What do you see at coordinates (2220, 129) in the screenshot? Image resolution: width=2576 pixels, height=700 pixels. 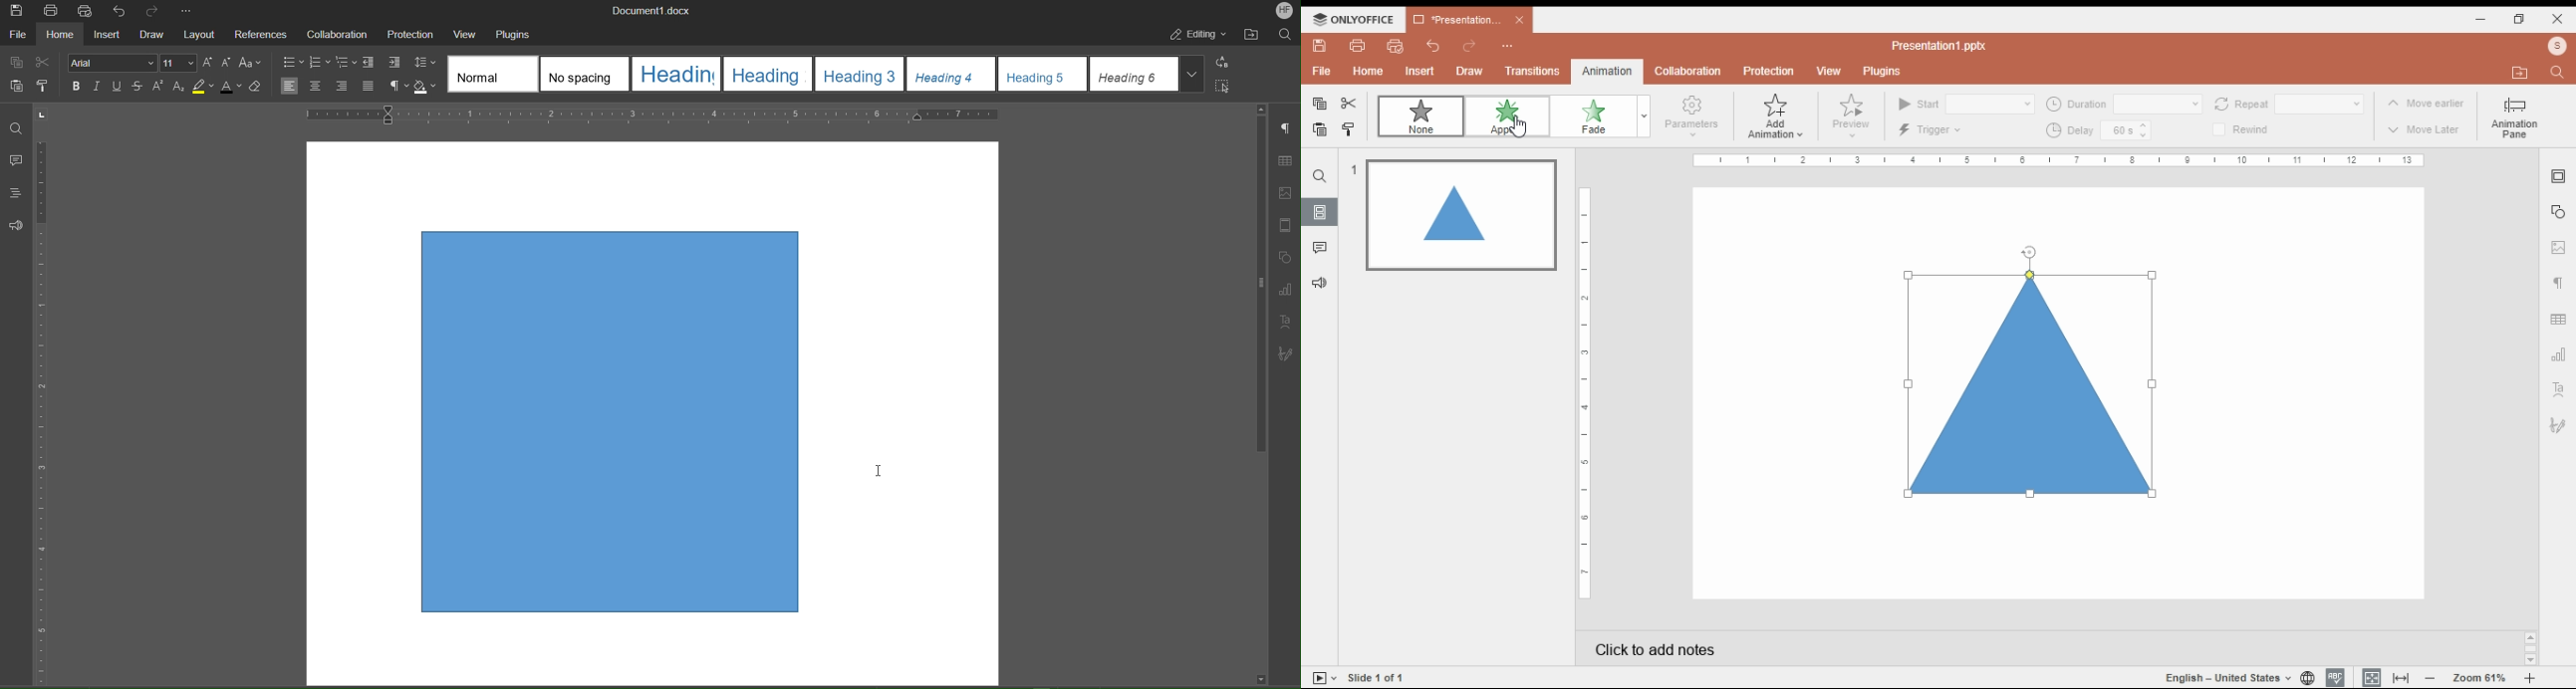 I see `checkbox` at bounding box center [2220, 129].